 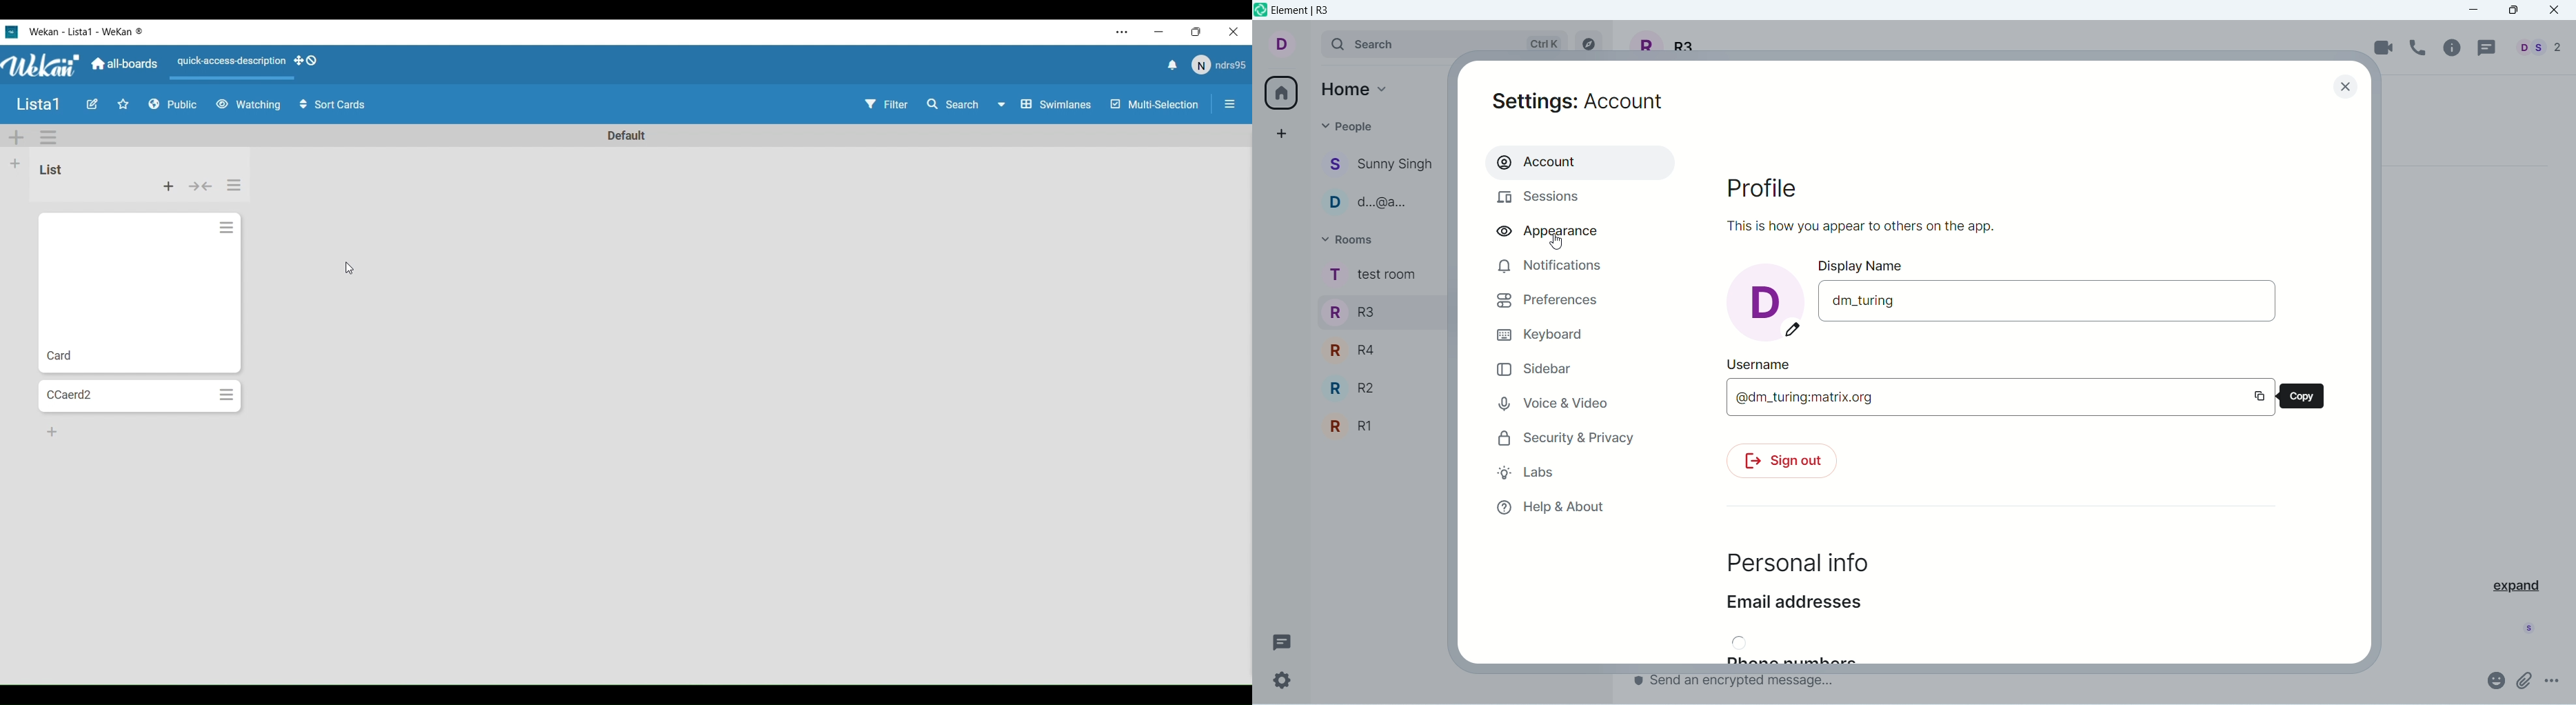 What do you see at coordinates (1538, 333) in the screenshot?
I see `keyboard` at bounding box center [1538, 333].